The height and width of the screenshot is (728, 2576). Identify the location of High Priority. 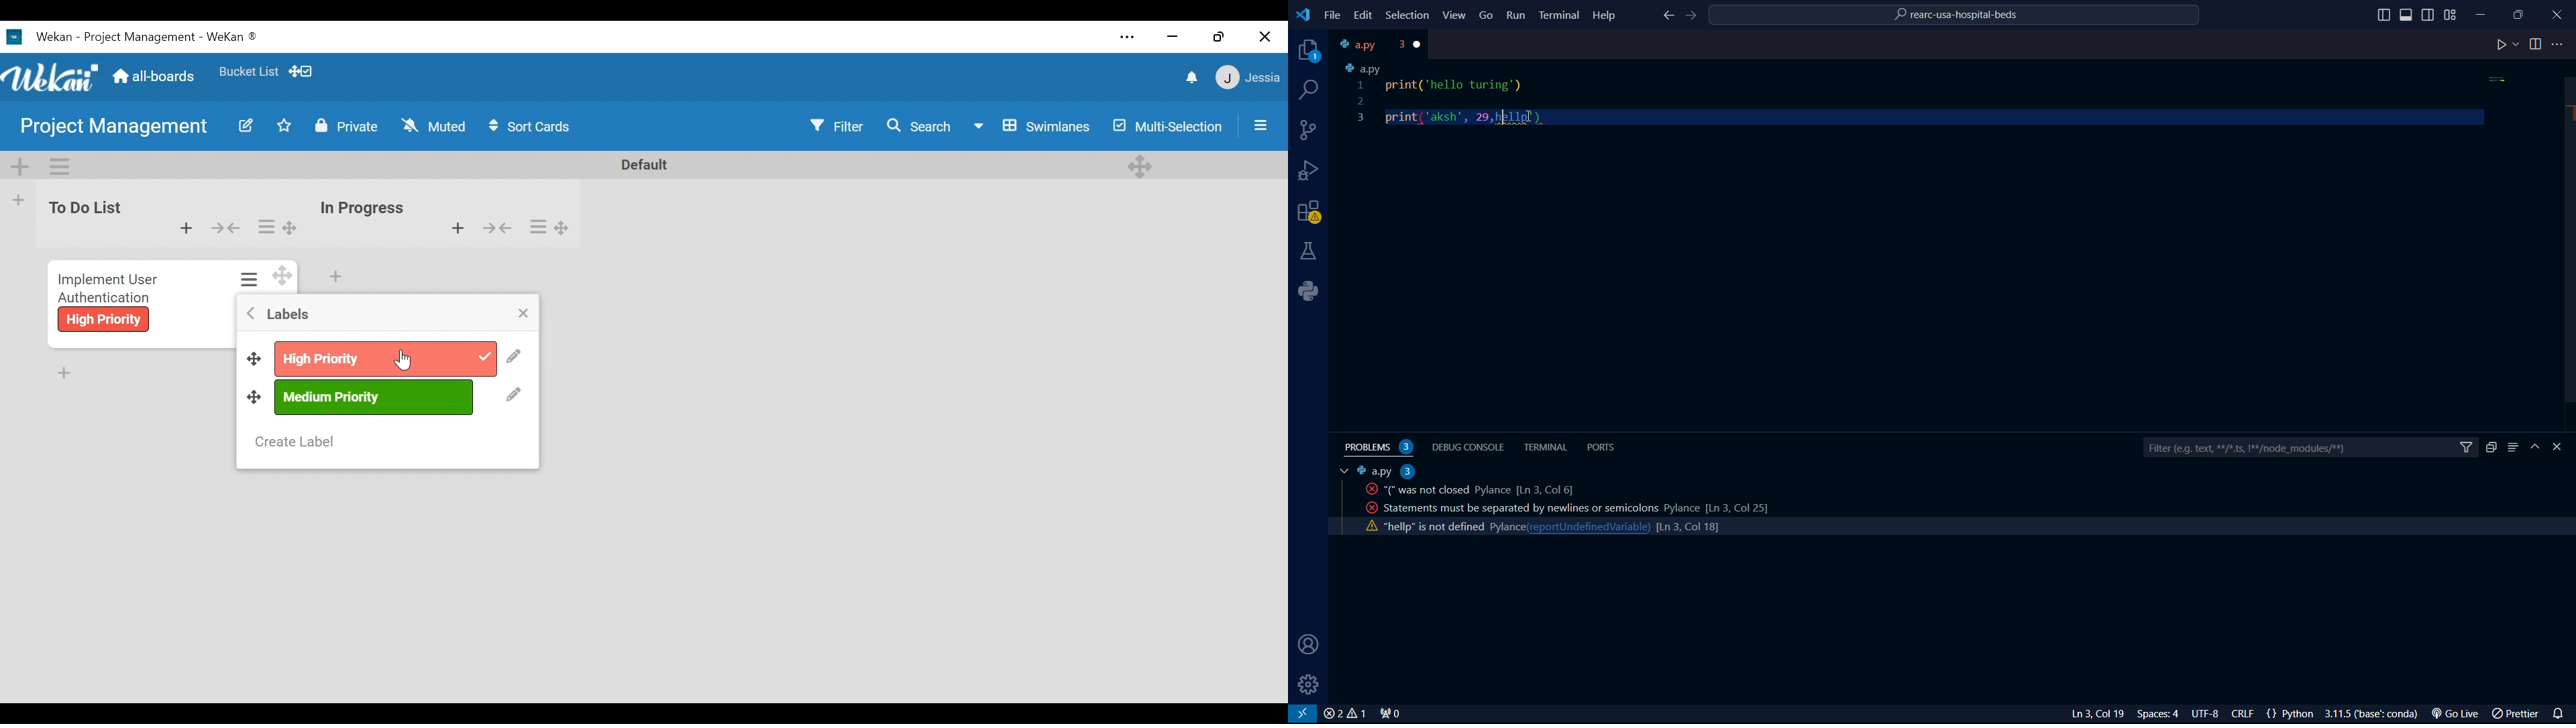
(390, 359).